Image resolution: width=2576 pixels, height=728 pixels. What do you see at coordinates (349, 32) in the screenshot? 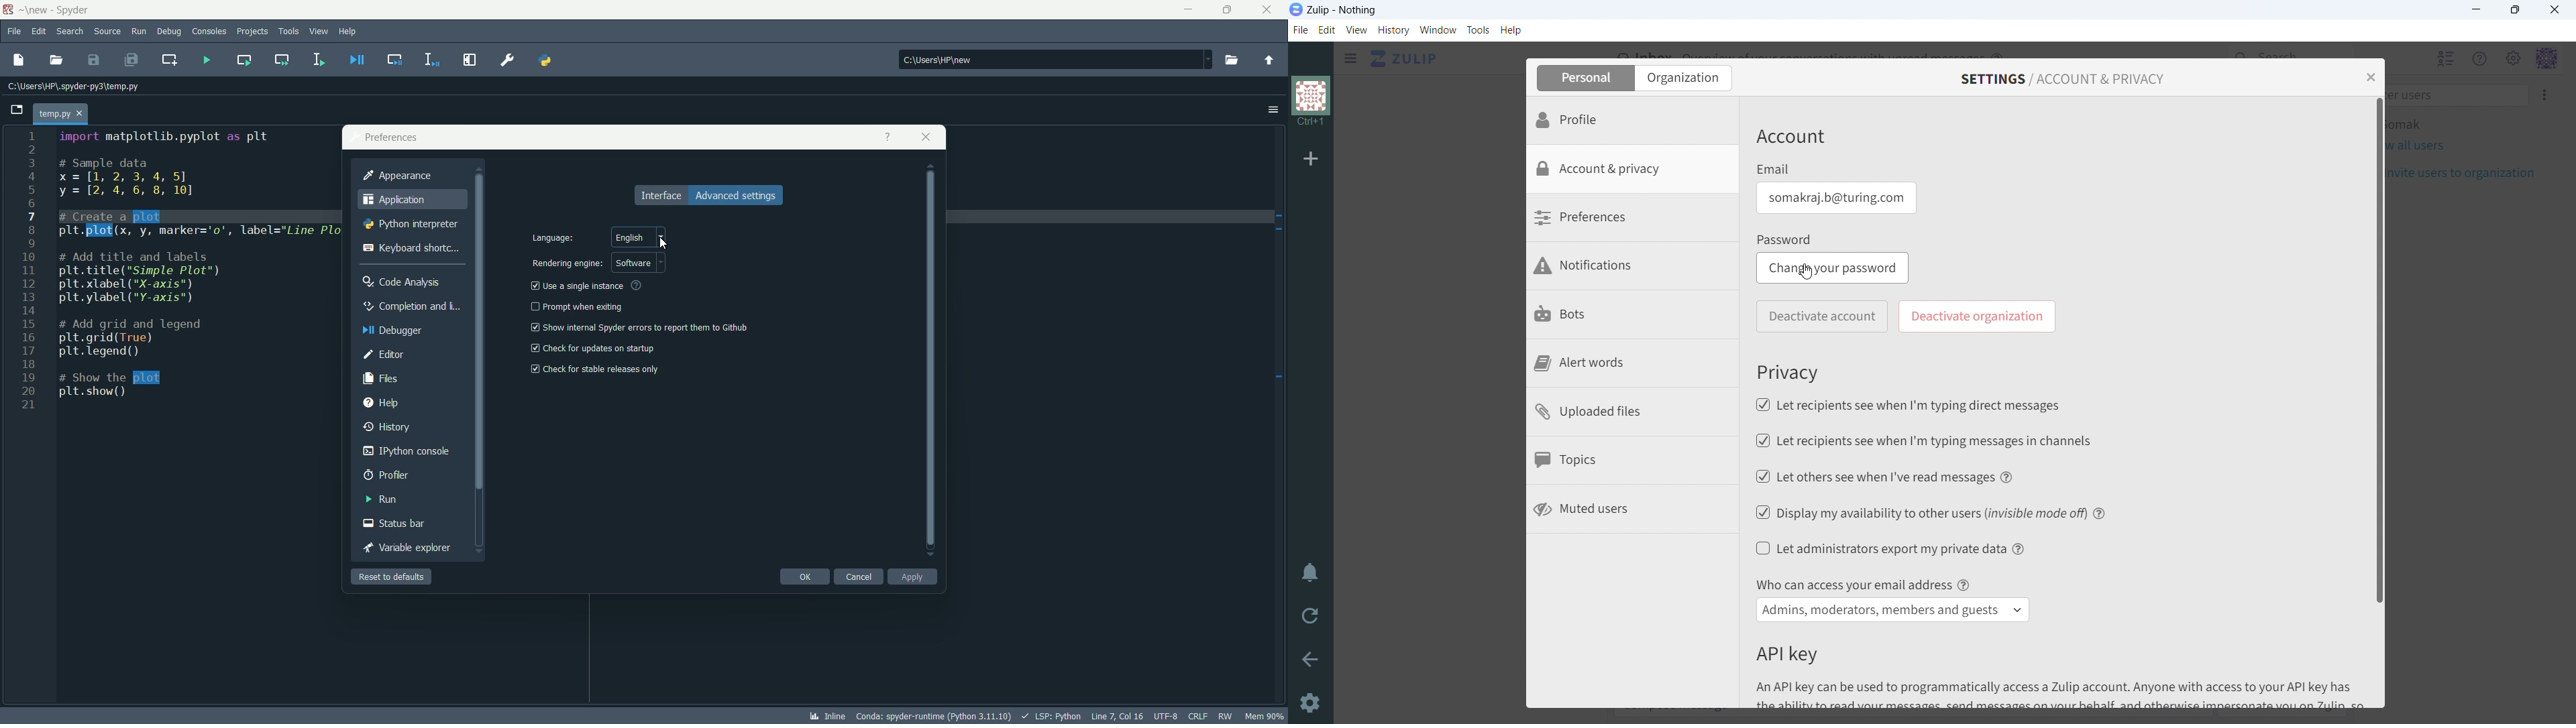
I see `help` at bounding box center [349, 32].